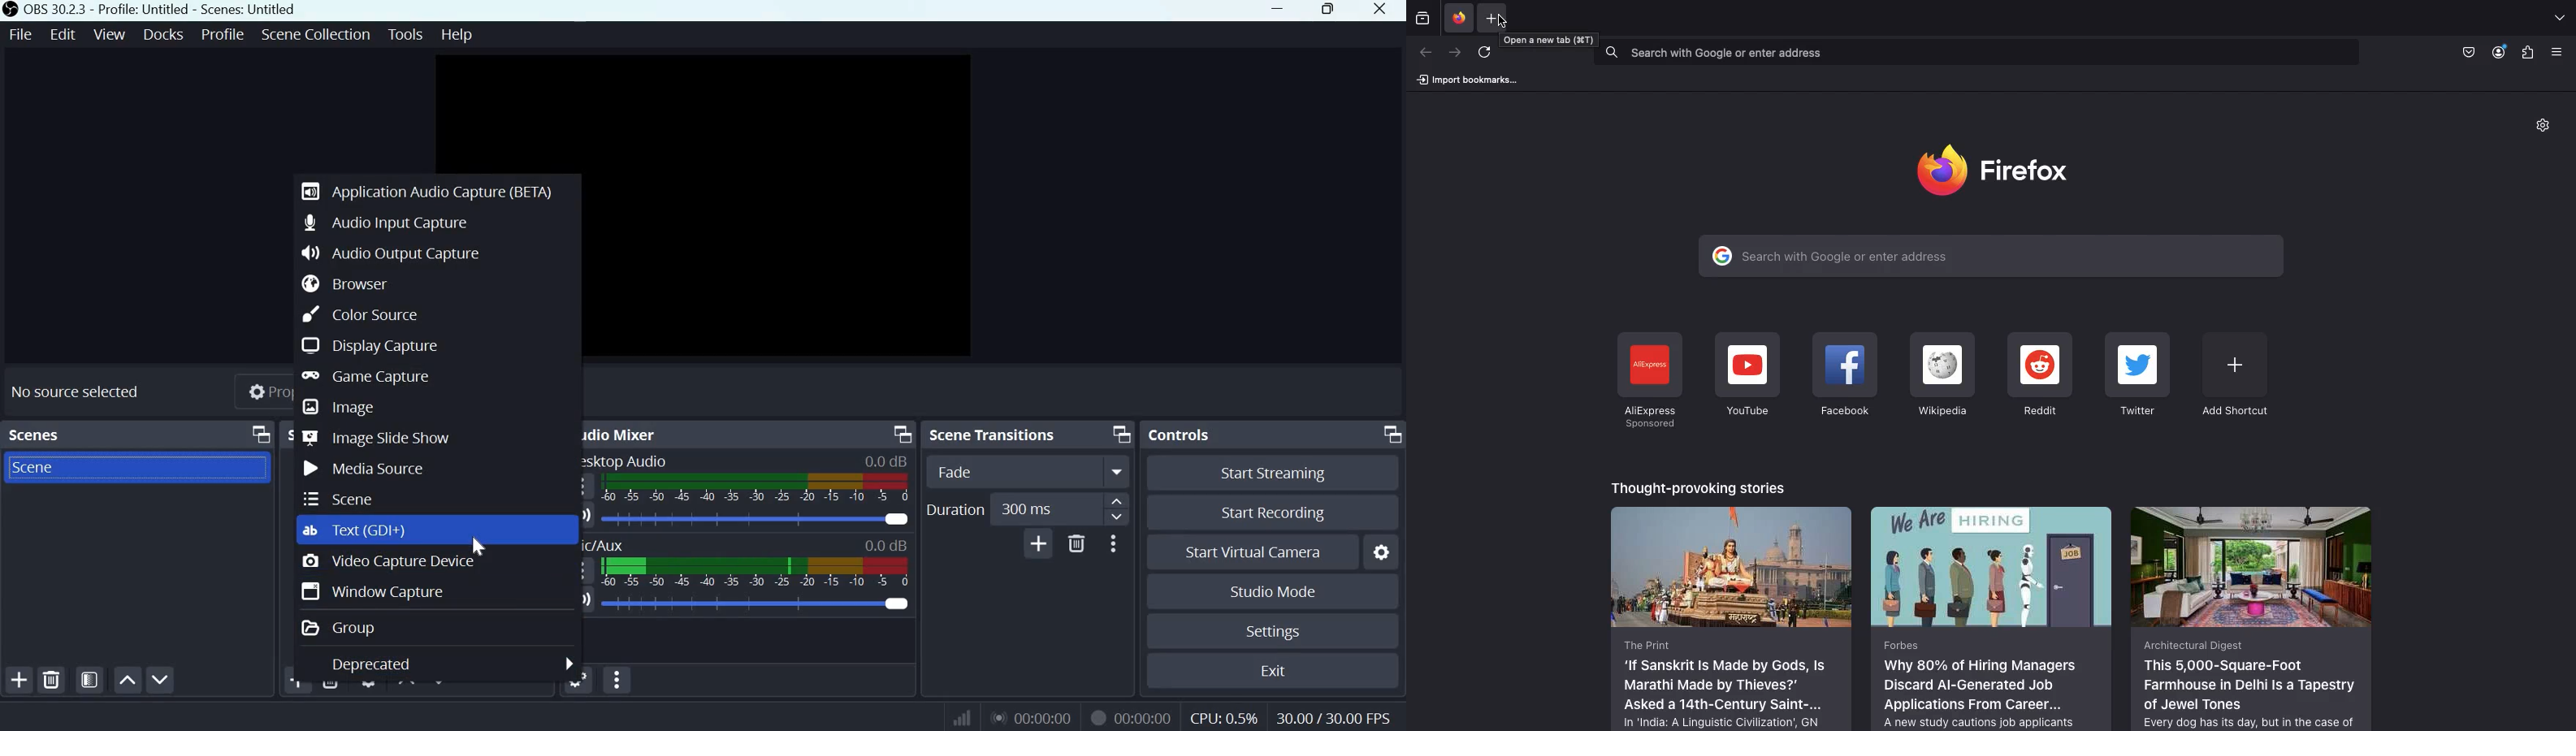 The width and height of the screenshot is (2576, 756). Describe the element at coordinates (1144, 719) in the screenshot. I see `00:00:00` at that location.